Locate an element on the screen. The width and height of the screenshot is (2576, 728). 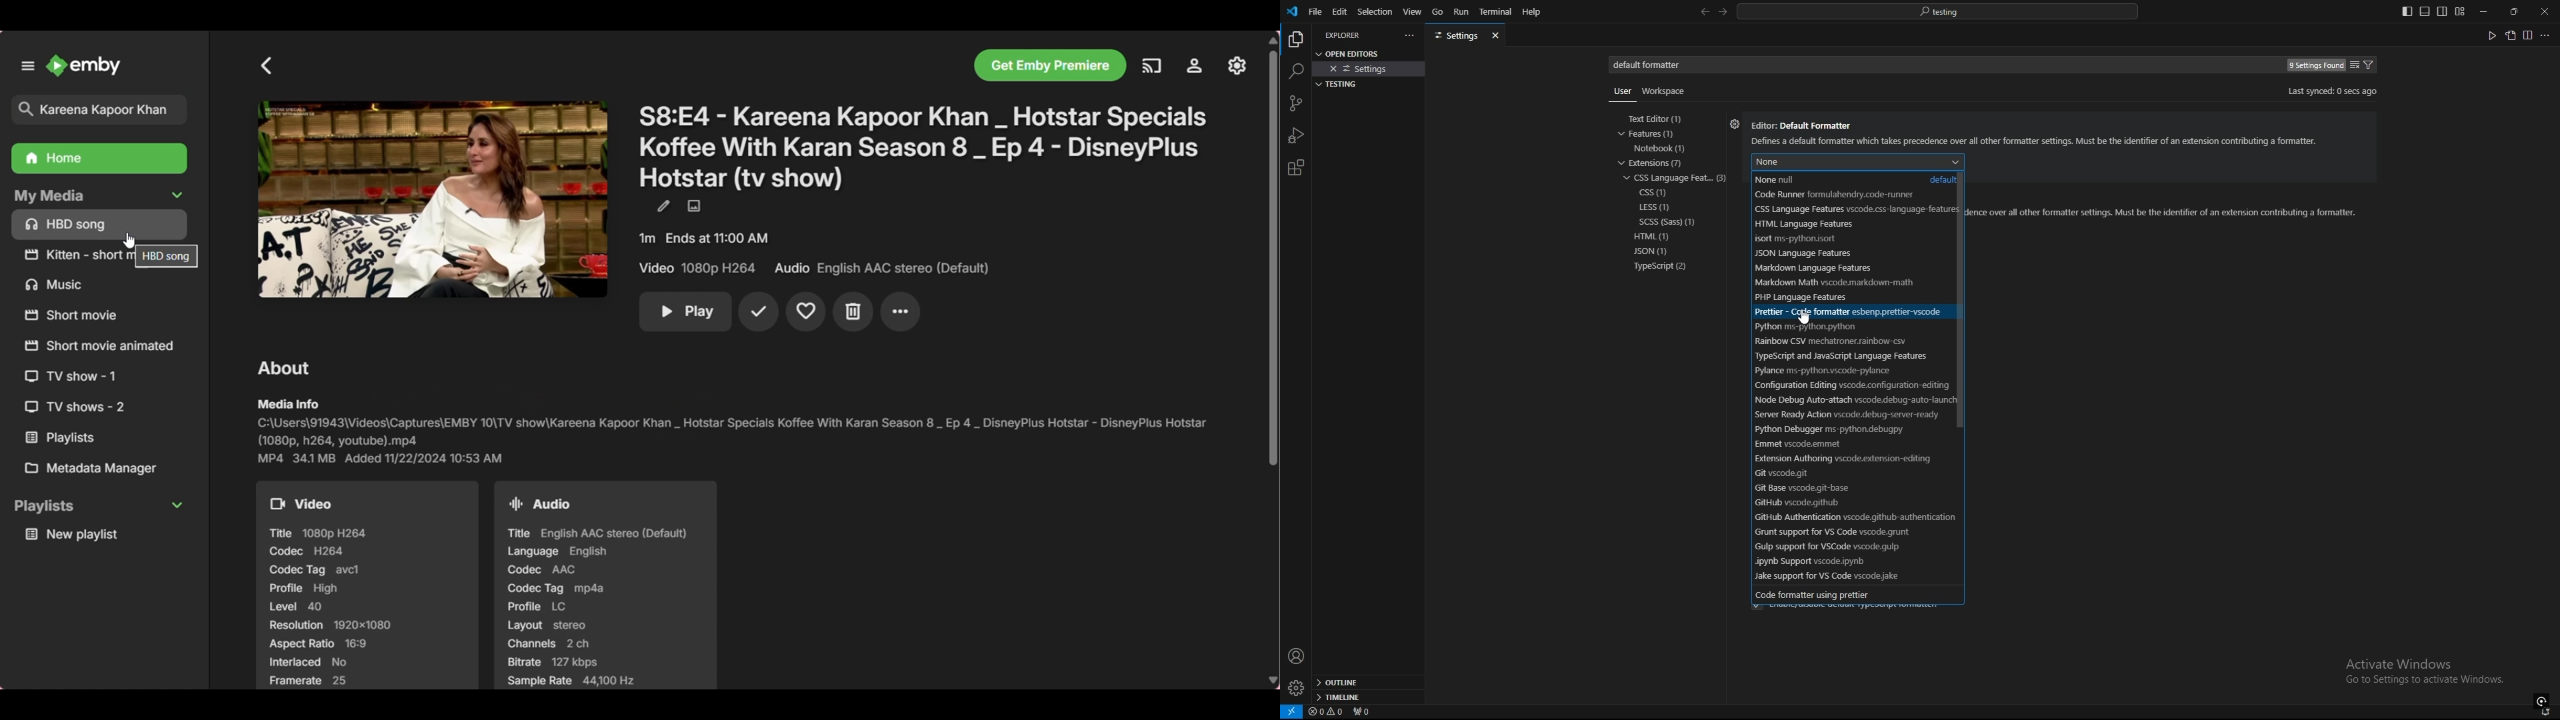
workspace is located at coordinates (1668, 89).